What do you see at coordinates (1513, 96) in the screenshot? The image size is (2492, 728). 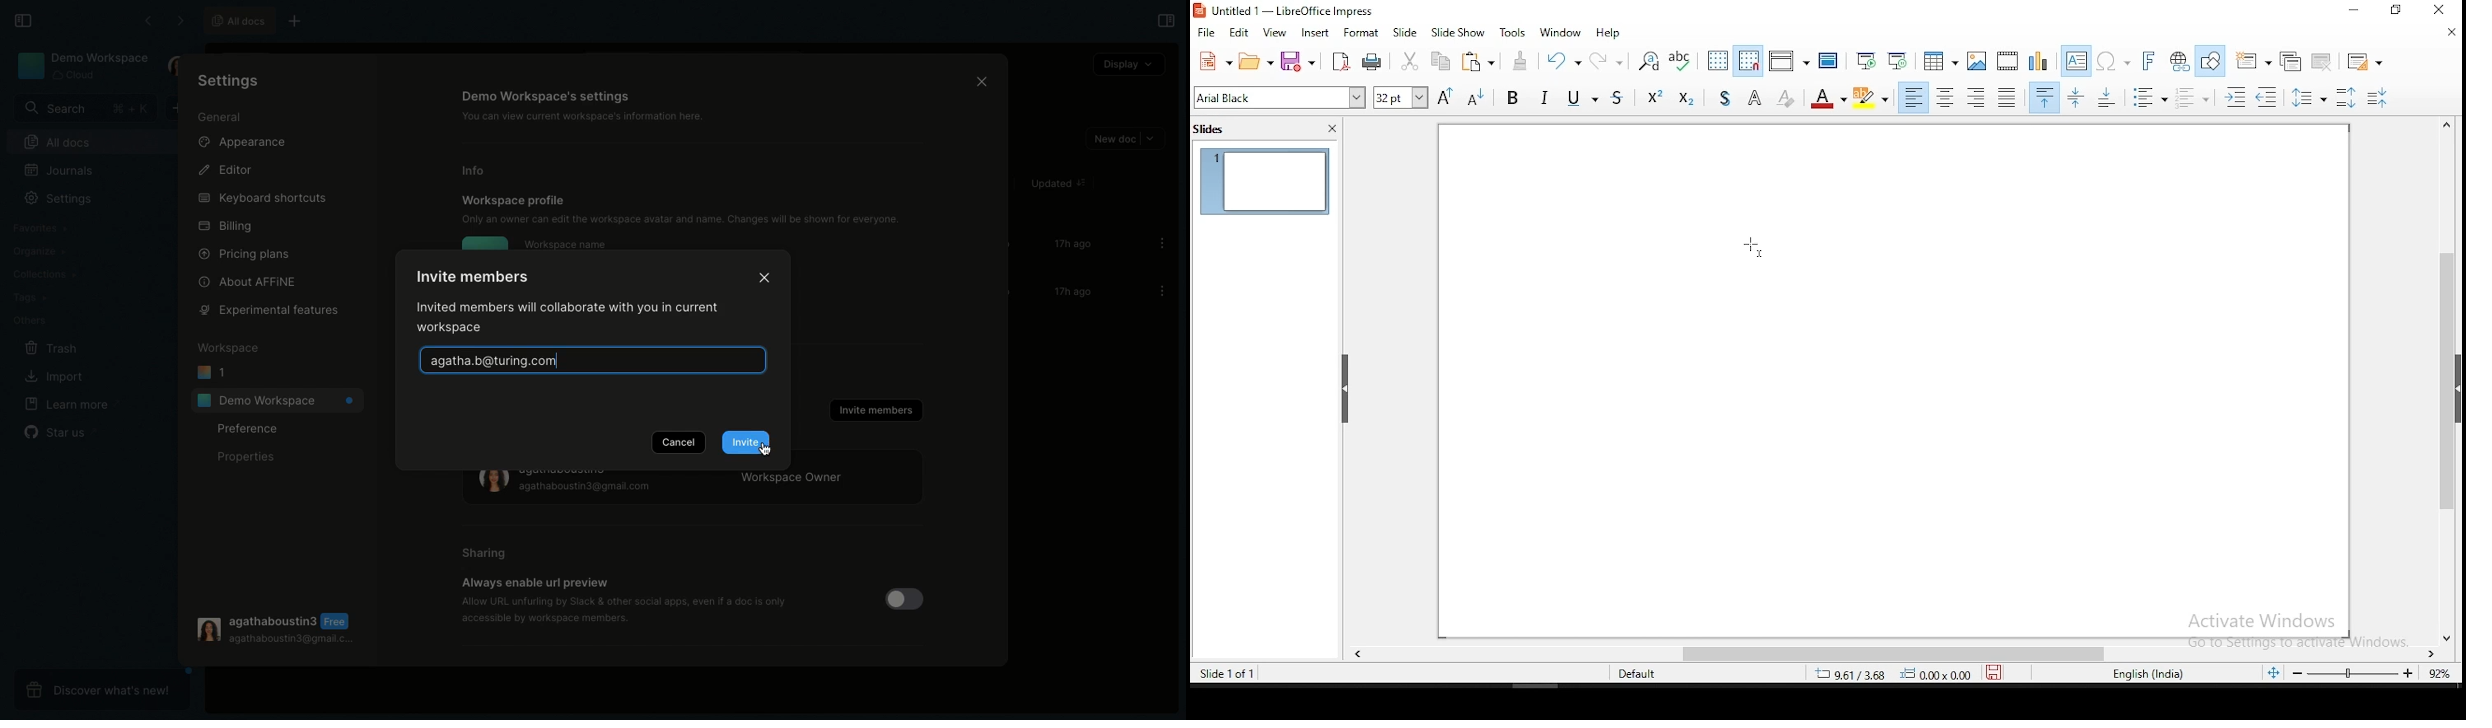 I see `Bold` at bounding box center [1513, 96].